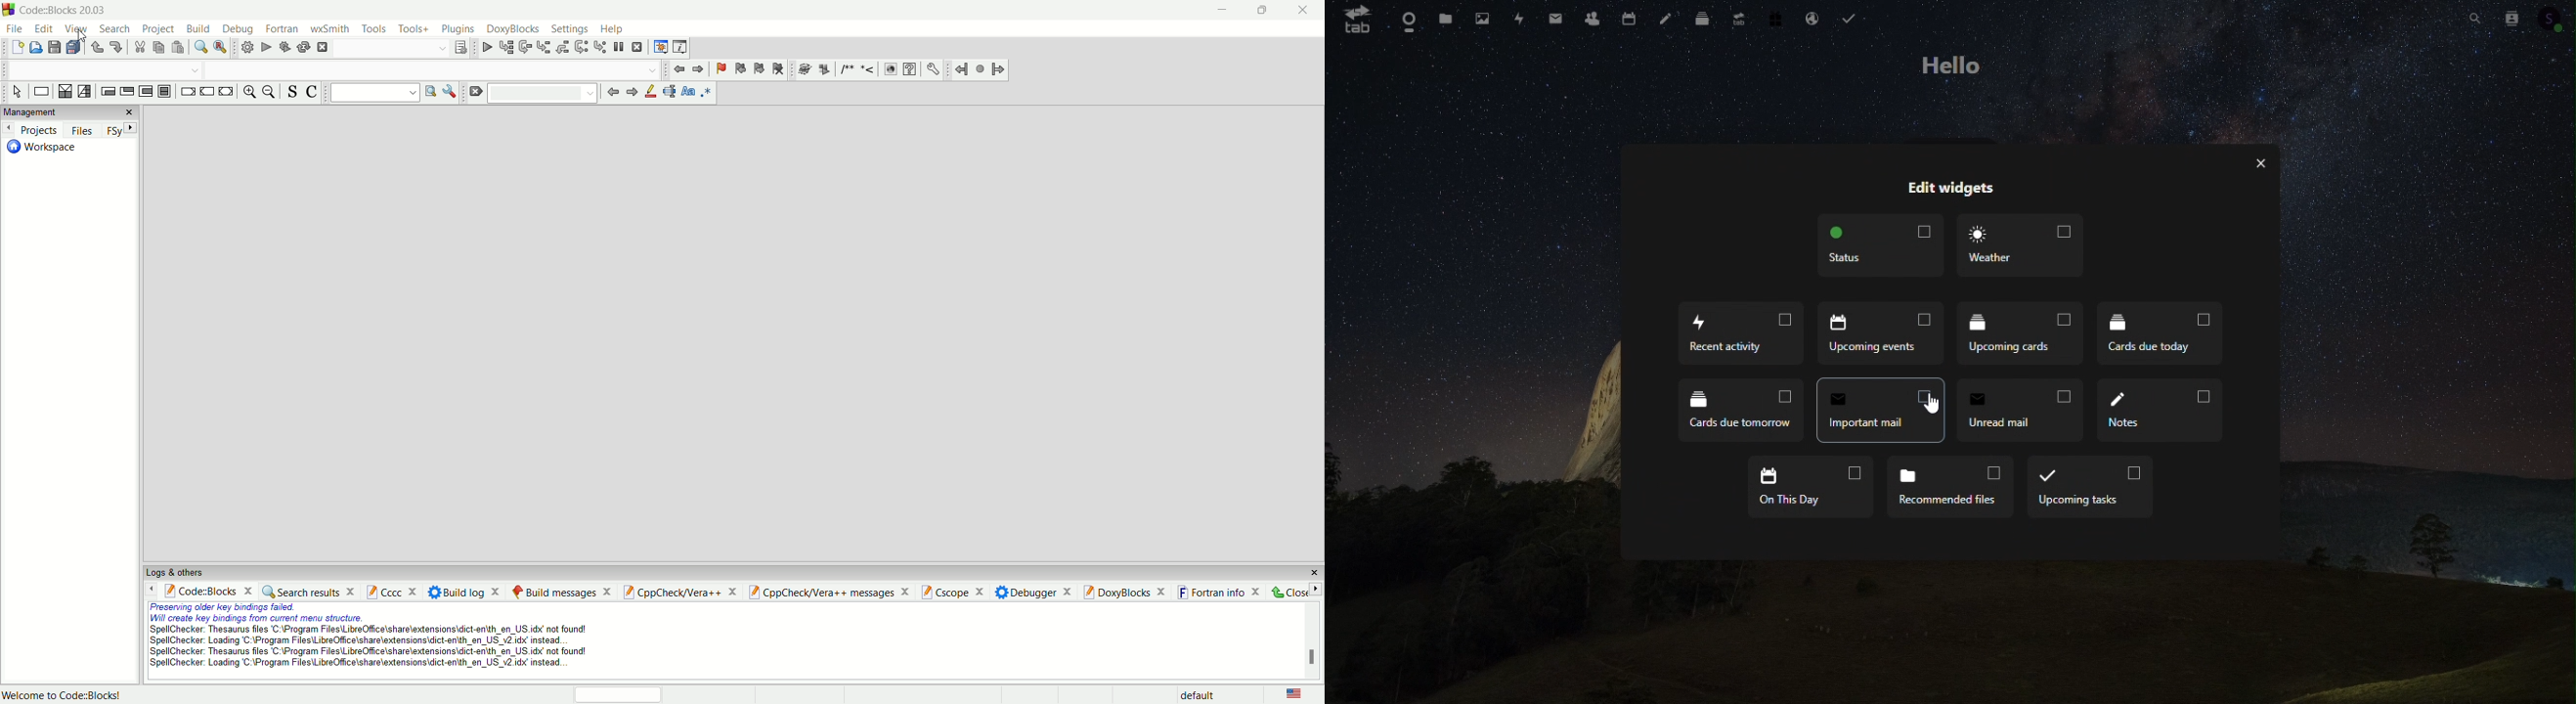 The width and height of the screenshot is (2576, 728). I want to click on cscope, so click(954, 593).